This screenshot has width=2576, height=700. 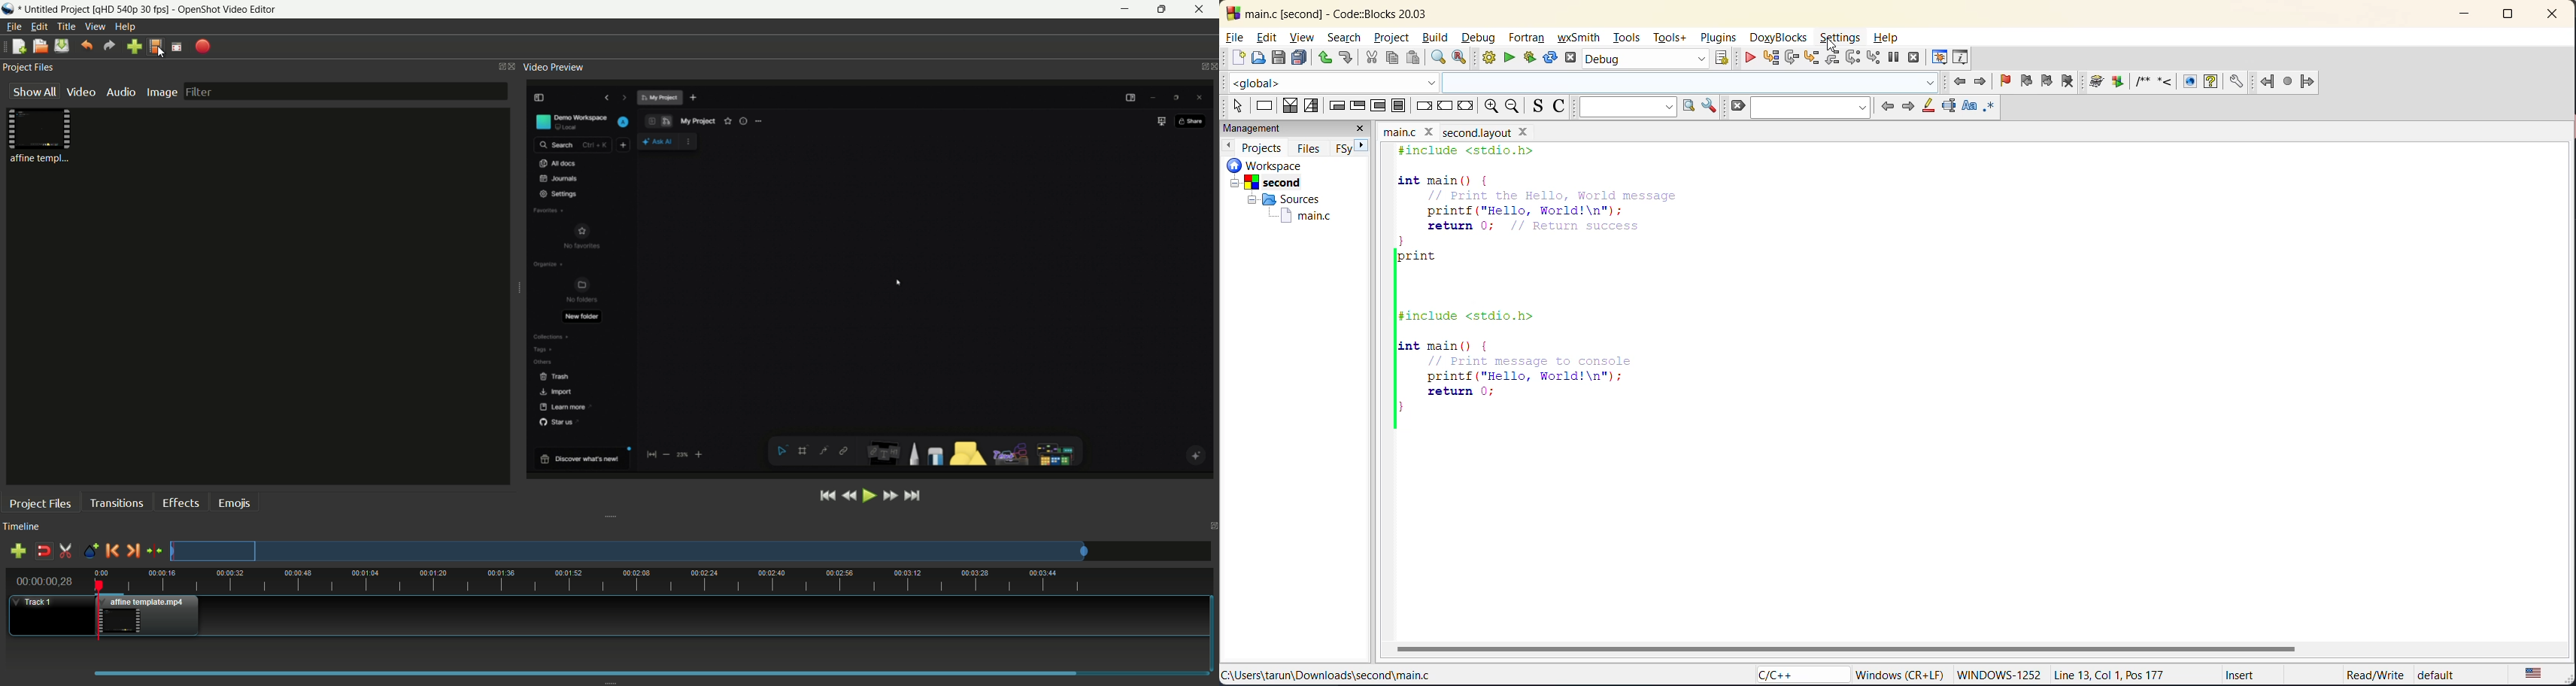 I want to click on abort, so click(x=1573, y=59).